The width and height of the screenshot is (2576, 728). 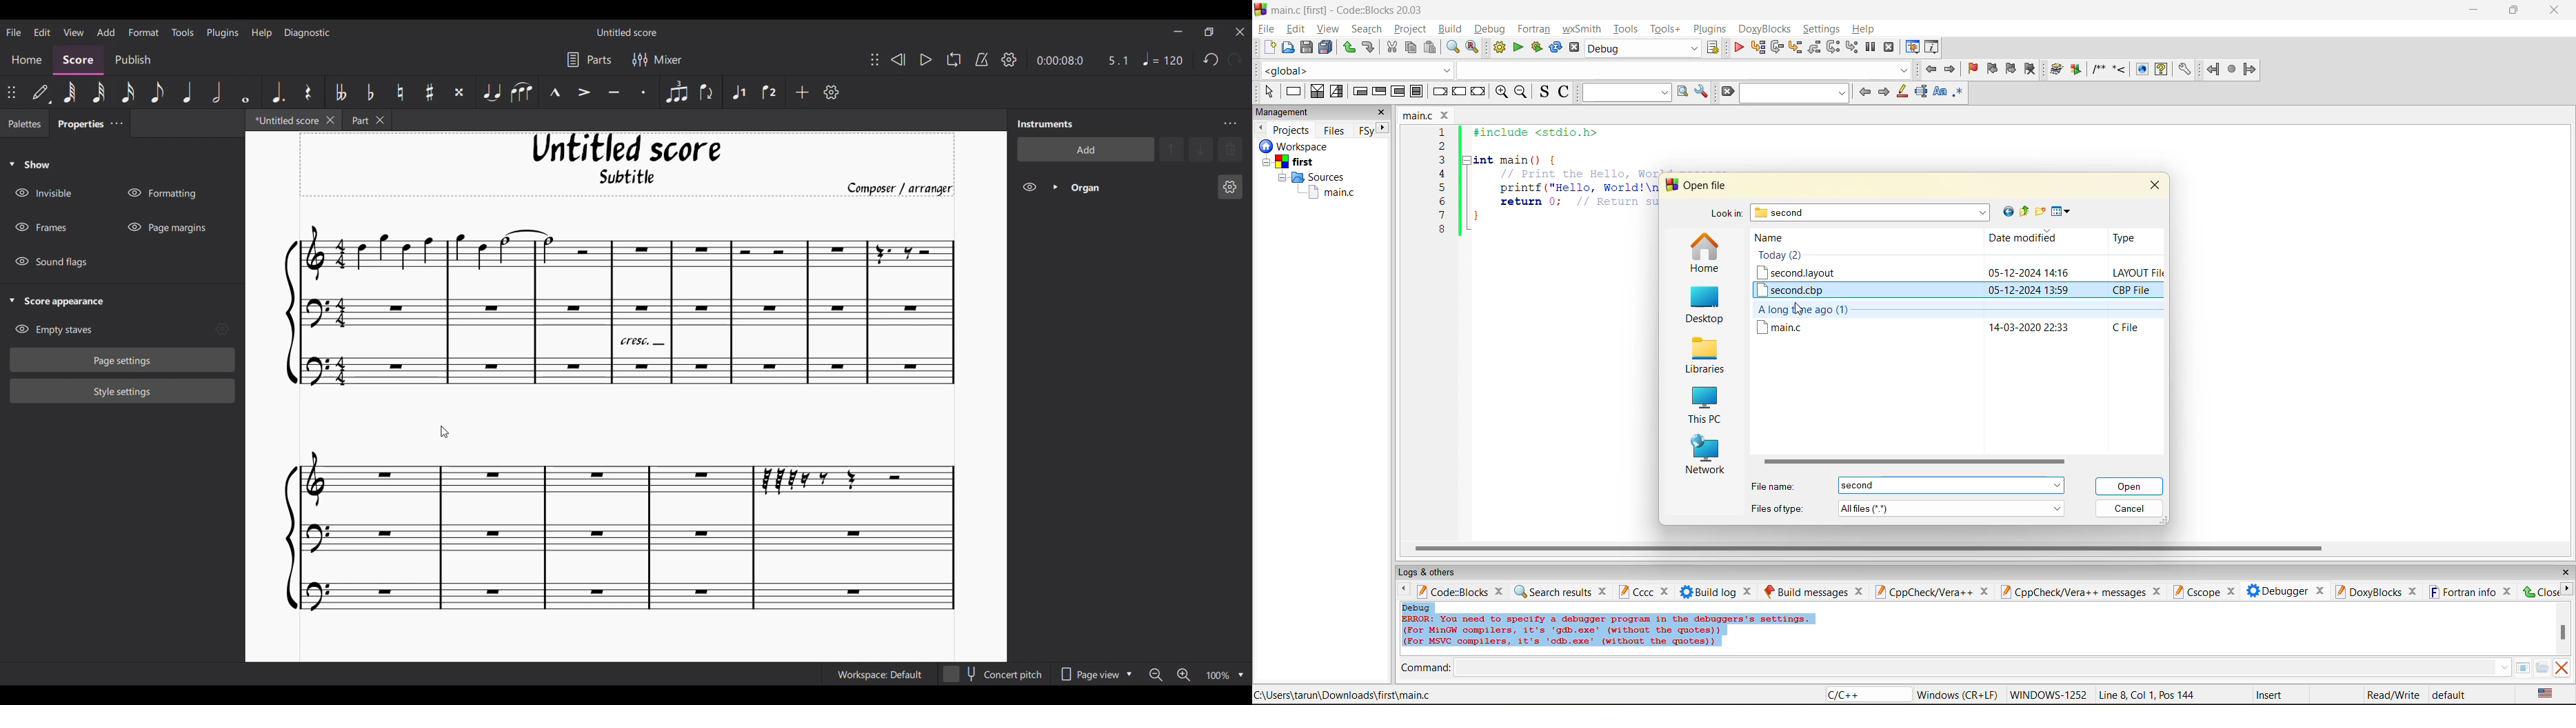 I want to click on Add instrument, so click(x=1086, y=149).